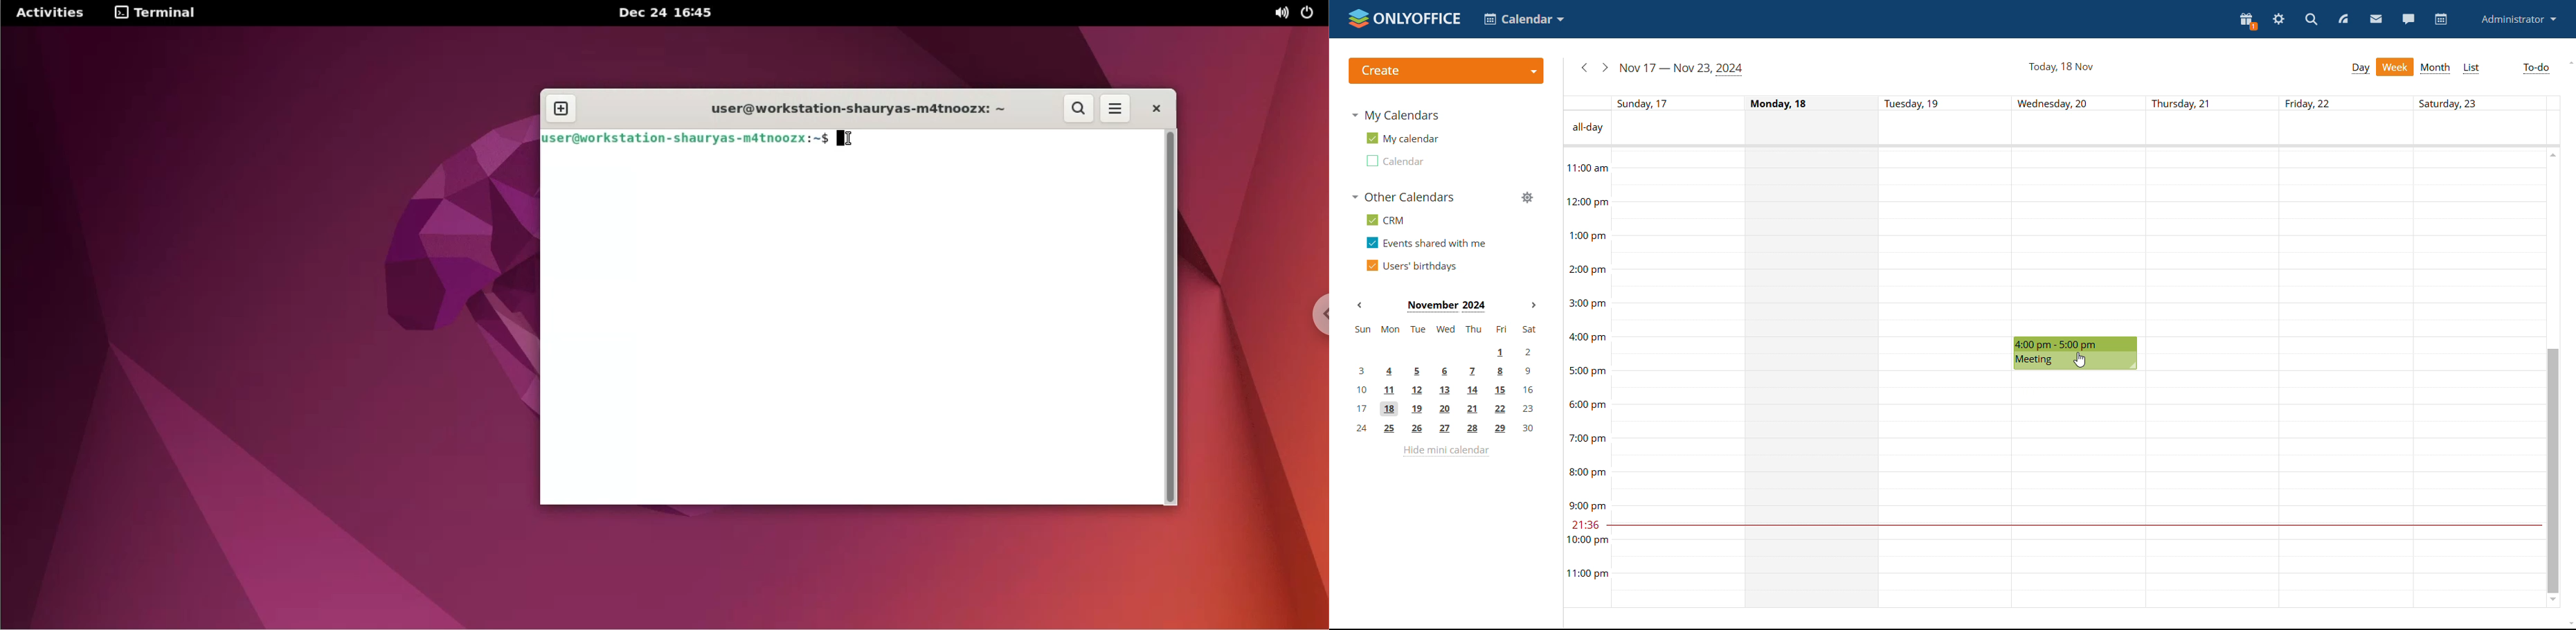  I want to click on crm, so click(1383, 220).